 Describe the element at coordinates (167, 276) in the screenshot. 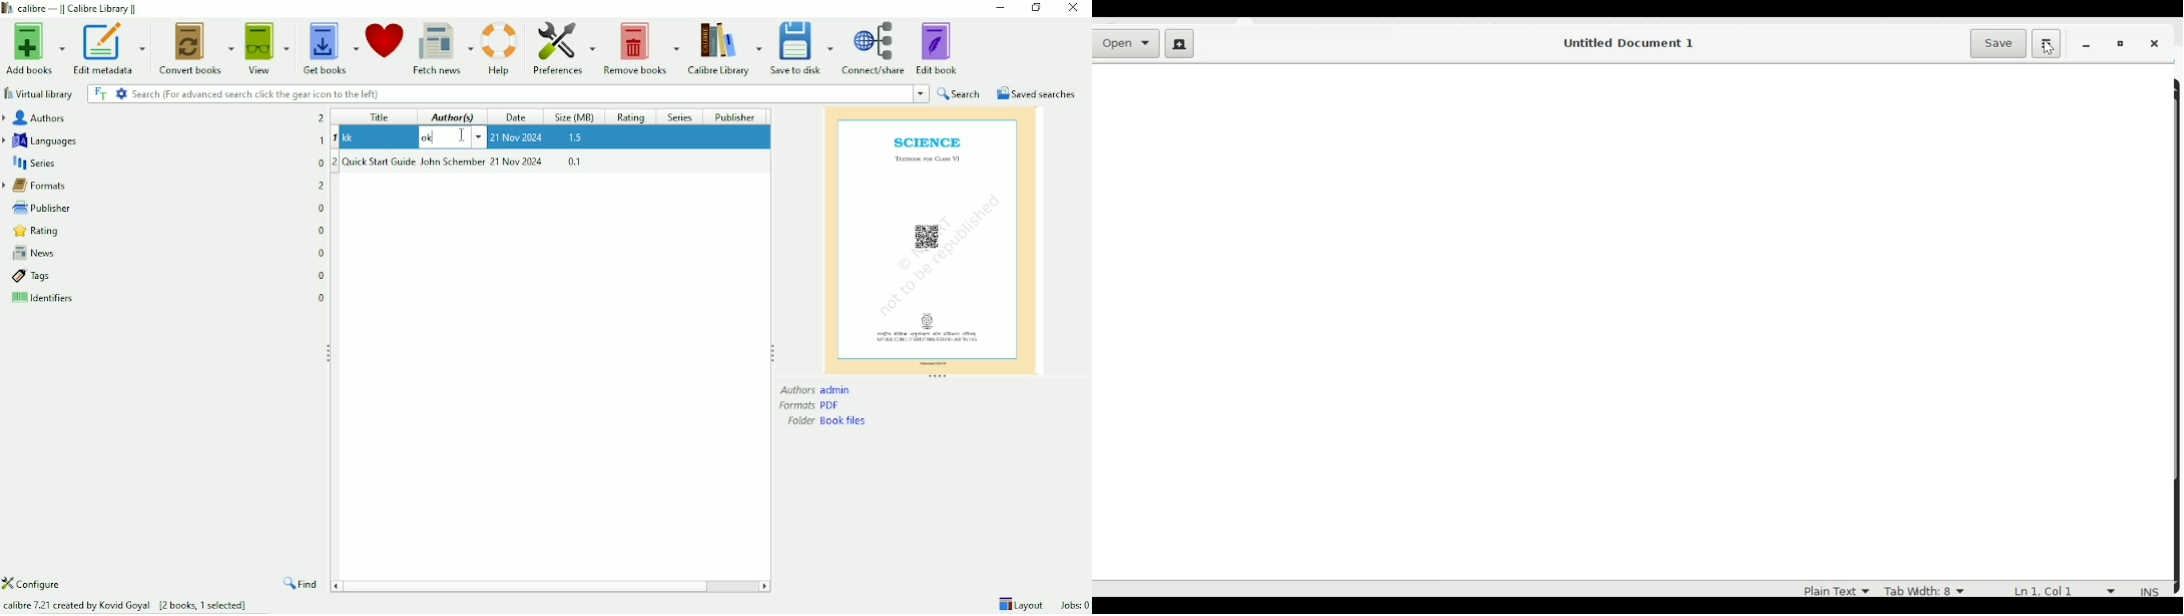

I see `Tags` at that location.